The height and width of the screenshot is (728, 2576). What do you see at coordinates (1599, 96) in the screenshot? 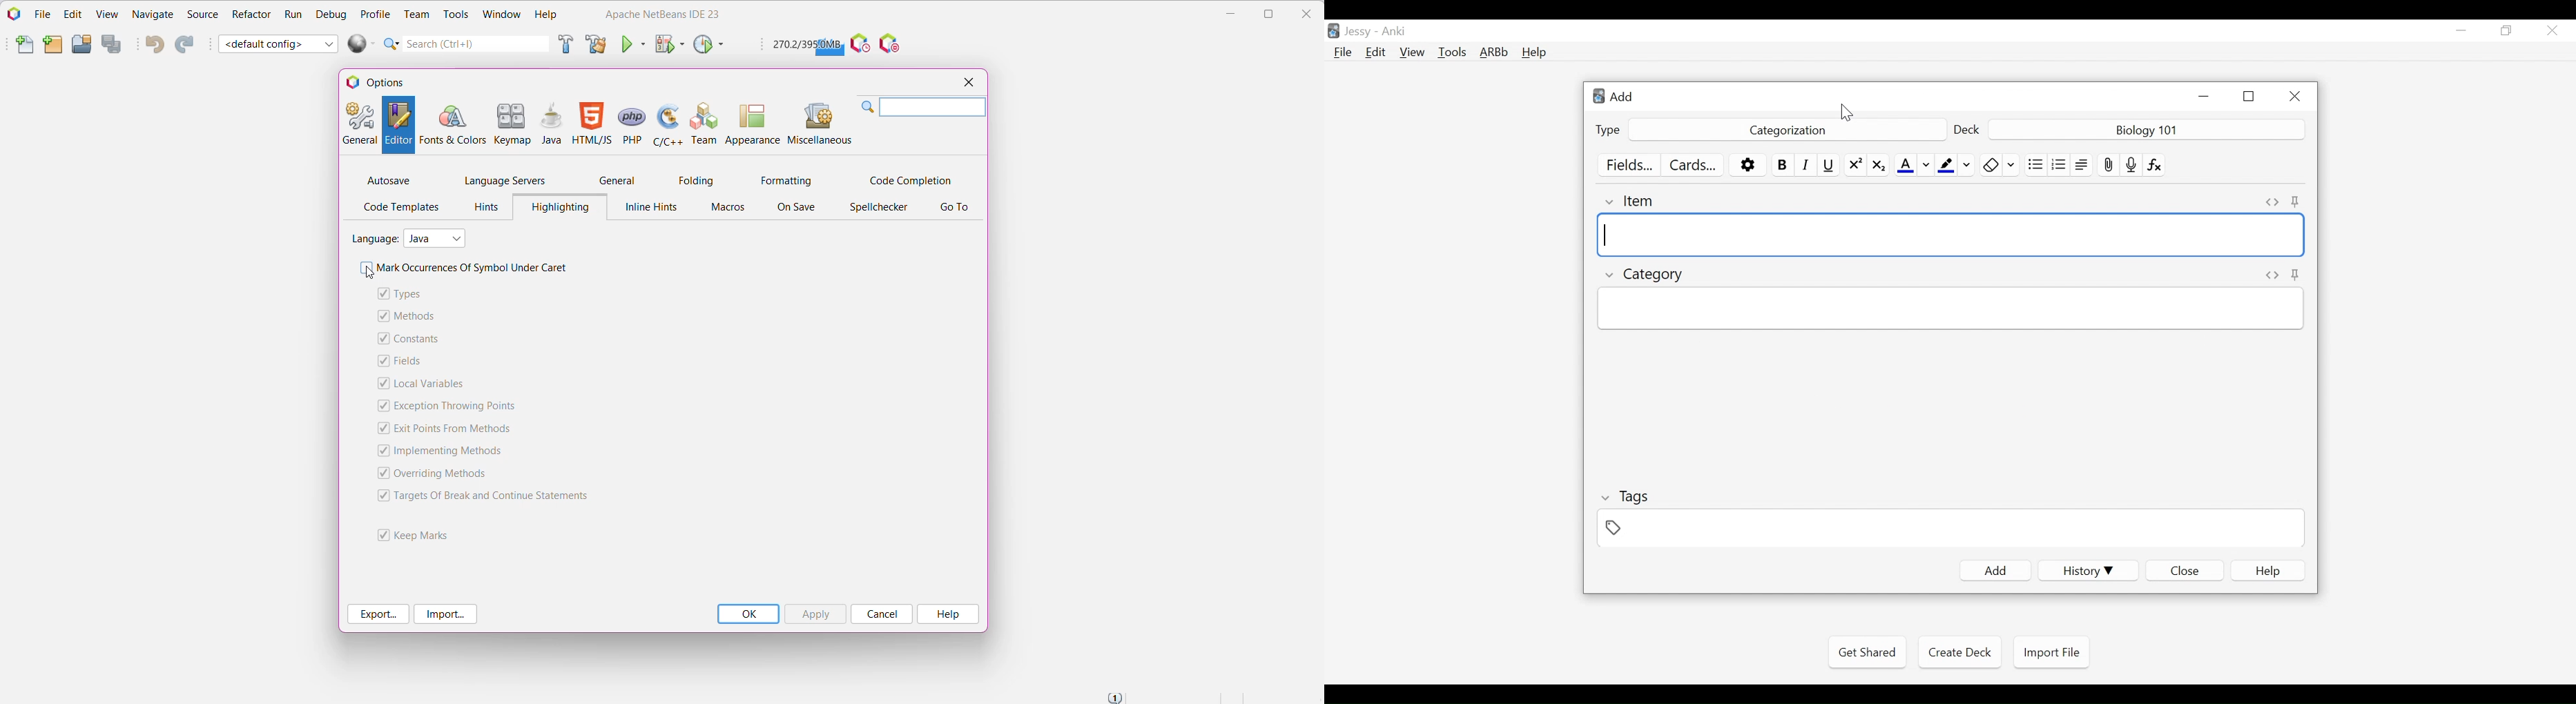
I see `Anki logo` at bounding box center [1599, 96].